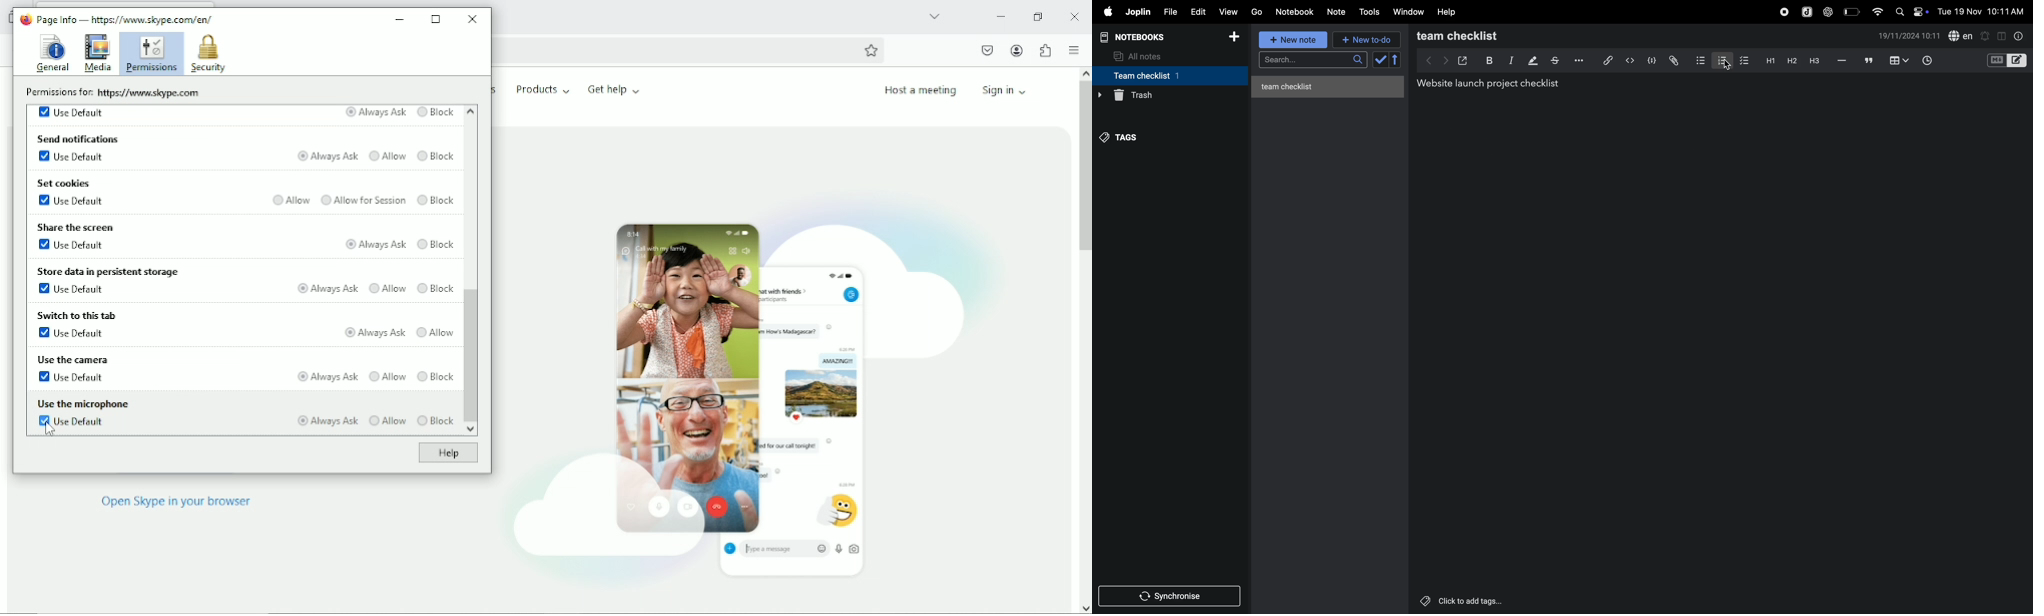 This screenshot has height=616, width=2044. What do you see at coordinates (1230, 11) in the screenshot?
I see `view` at bounding box center [1230, 11].